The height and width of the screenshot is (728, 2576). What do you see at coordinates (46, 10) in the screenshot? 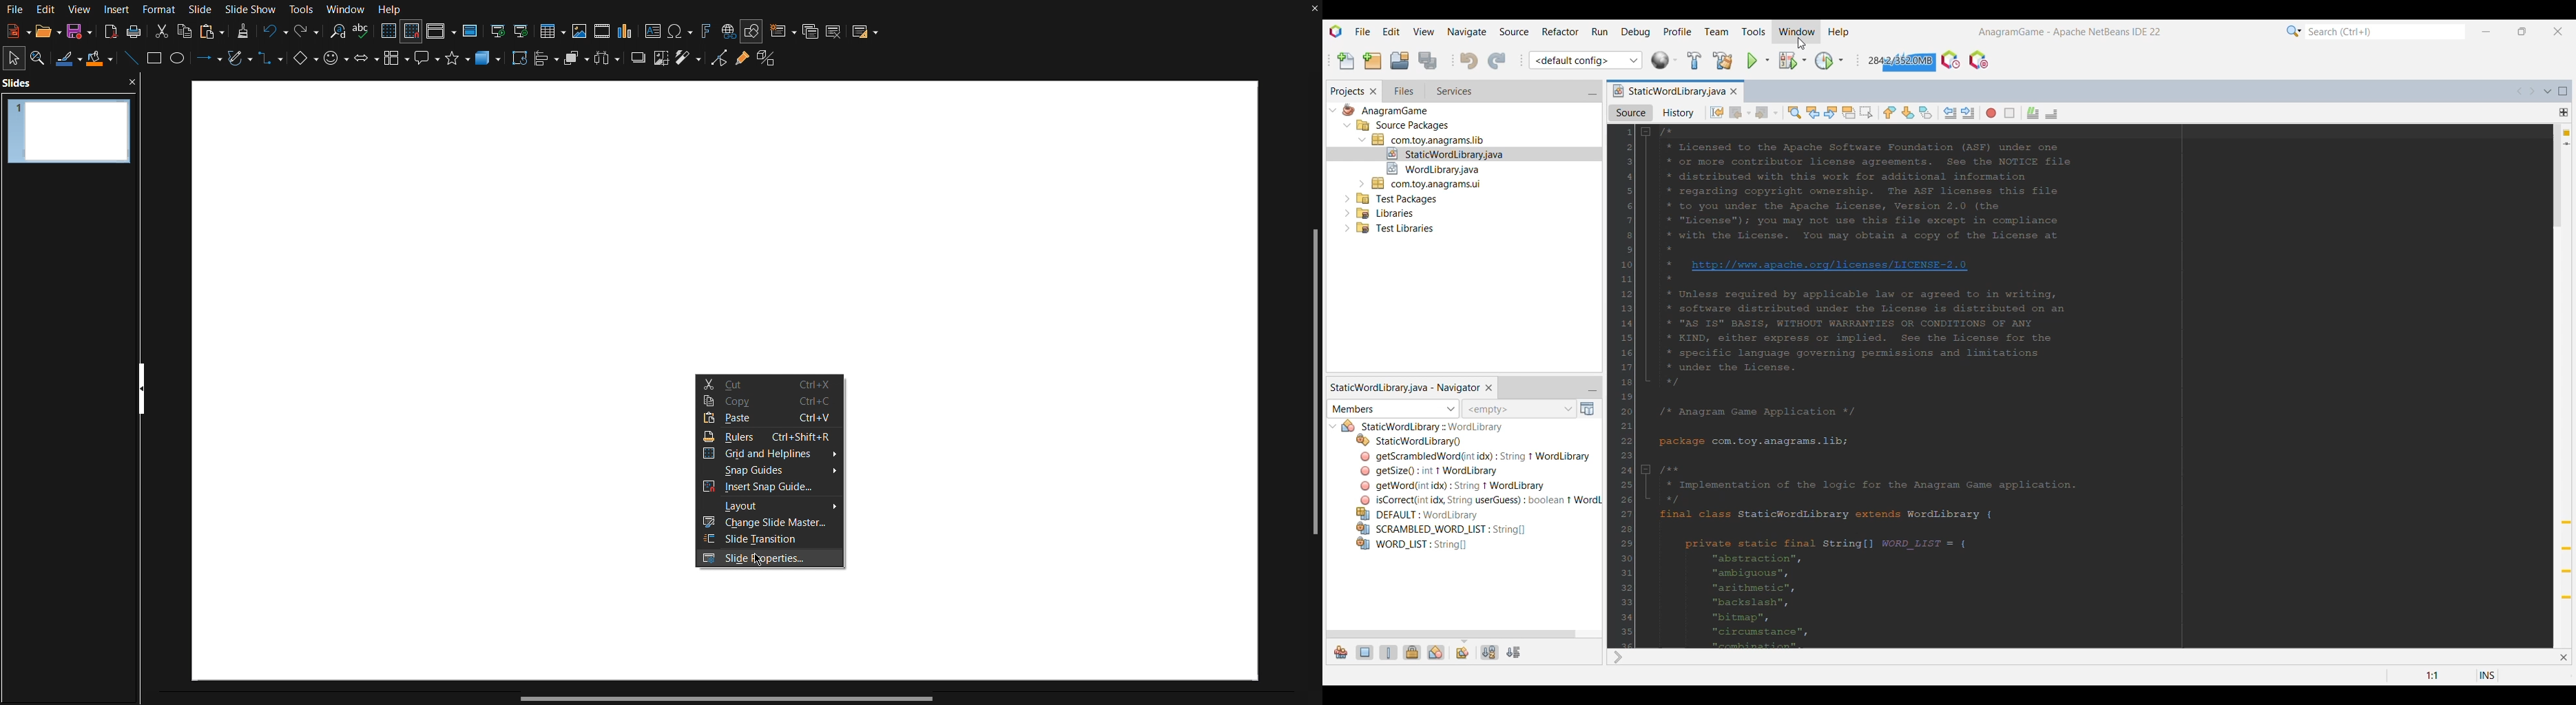
I see `Edit` at bounding box center [46, 10].